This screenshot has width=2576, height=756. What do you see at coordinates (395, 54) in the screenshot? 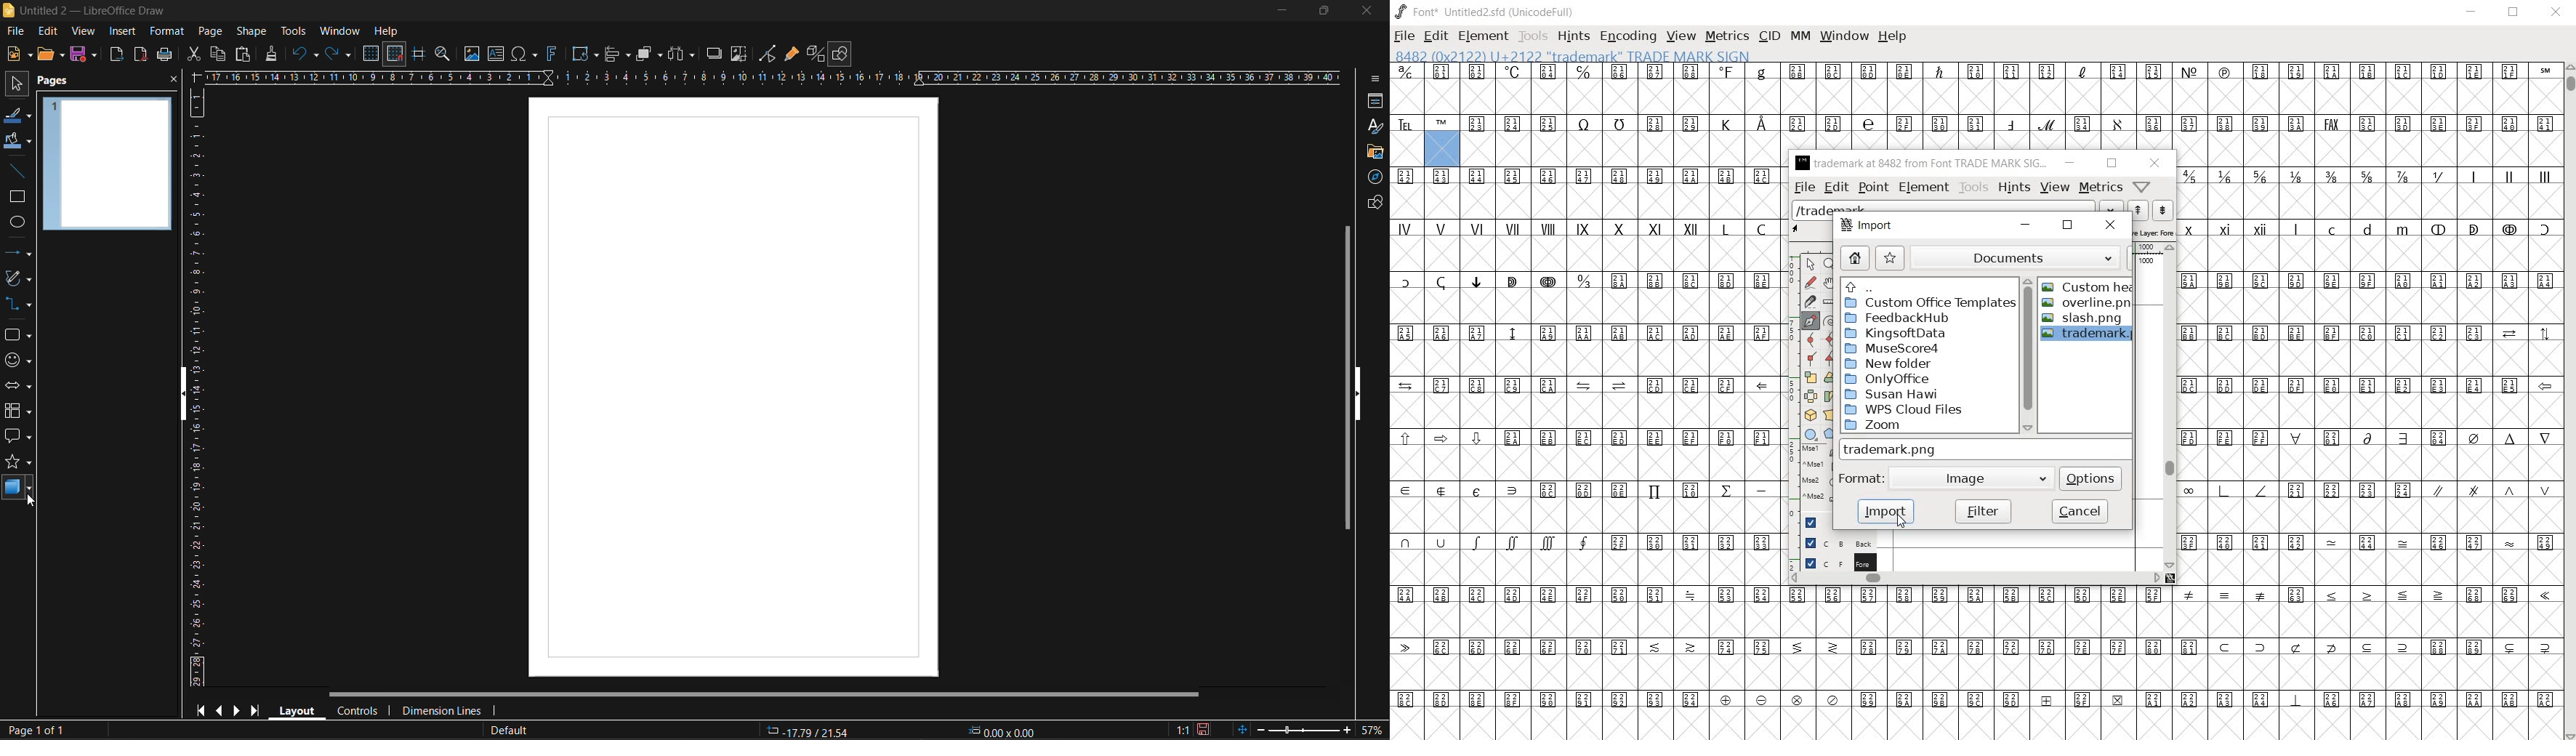
I see `snap to grid` at bounding box center [395, 54].